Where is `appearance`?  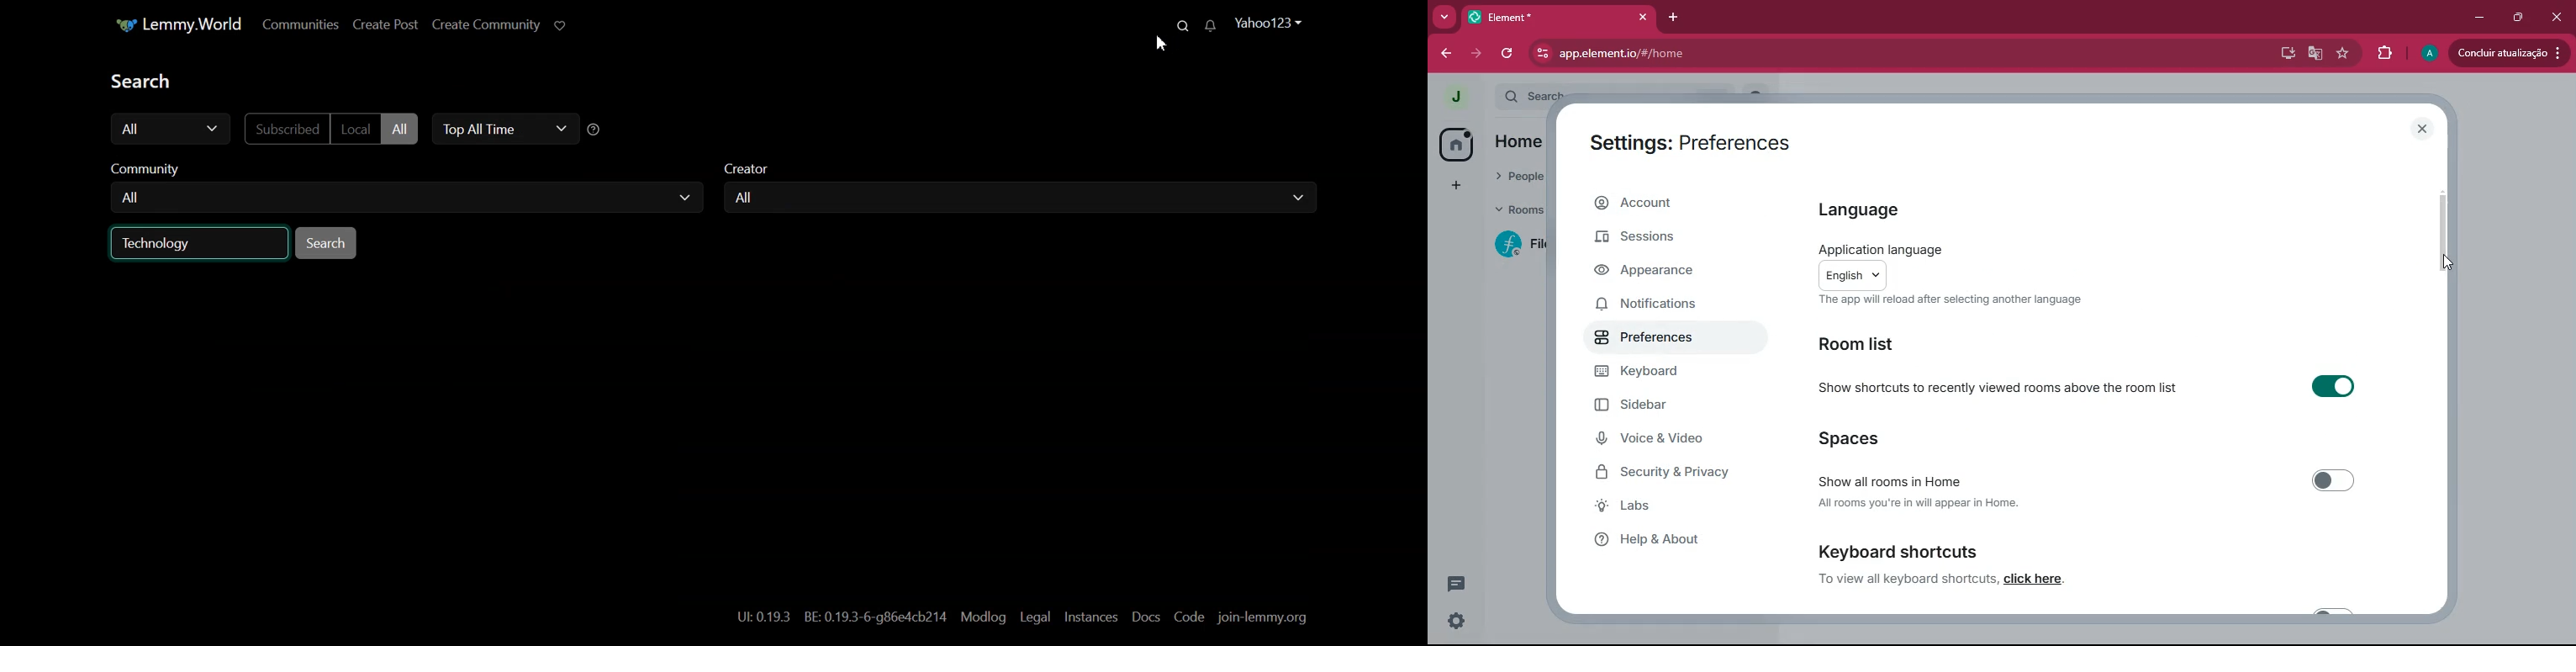 appearance is located at coordinates (1665, 273).